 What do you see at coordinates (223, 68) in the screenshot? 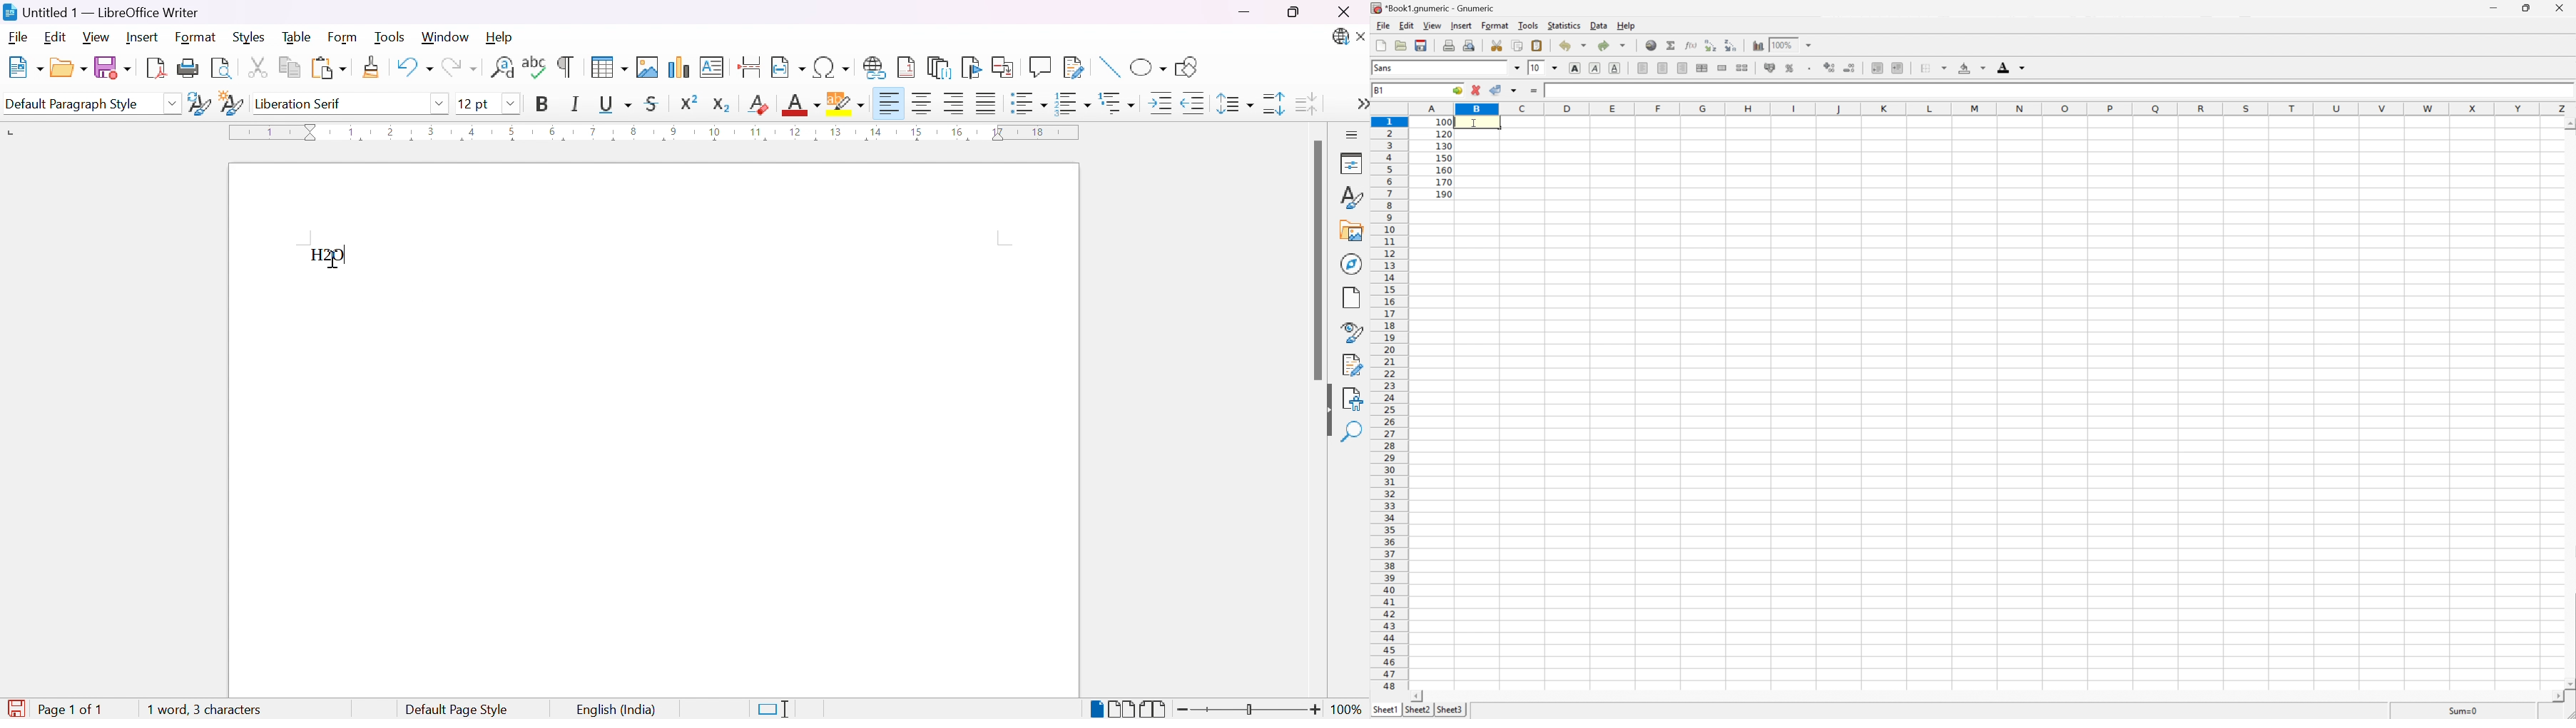
I see `Toggle print preview` at bounding box center [223, 68].